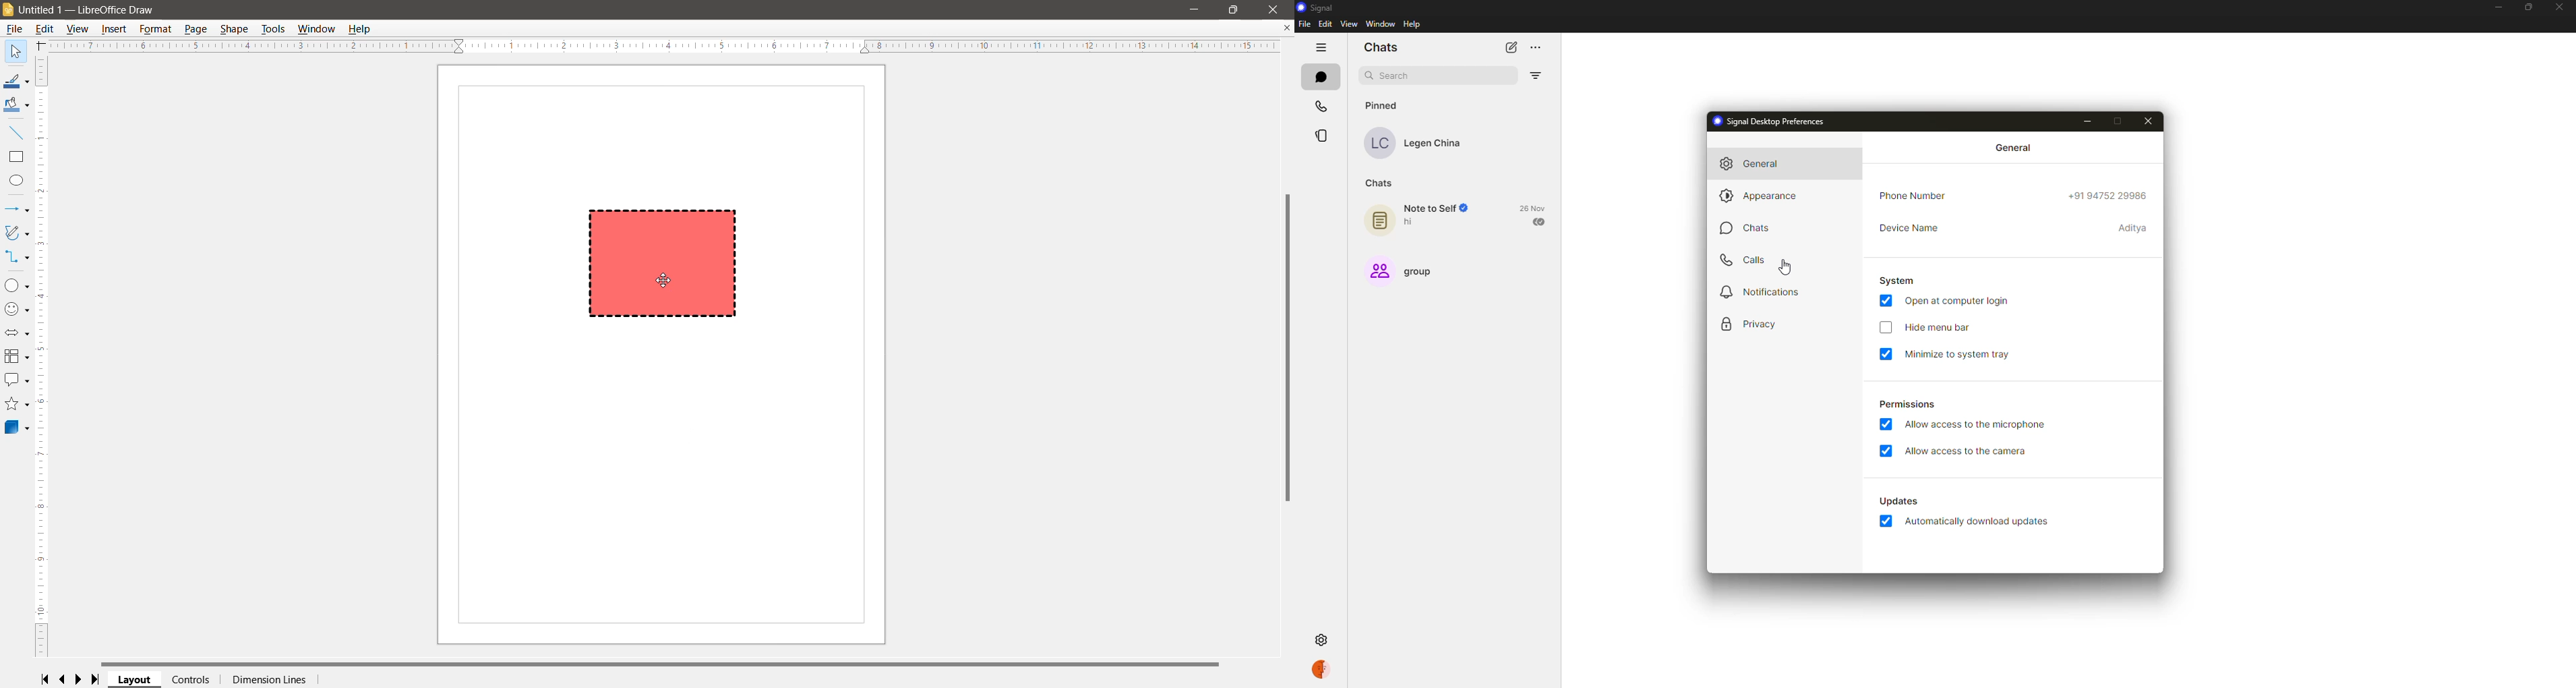 The image size is (2576, 700). Describe the element at coordinates (47, 679) in the screenshot. I see `Scroll to first page` at that location.